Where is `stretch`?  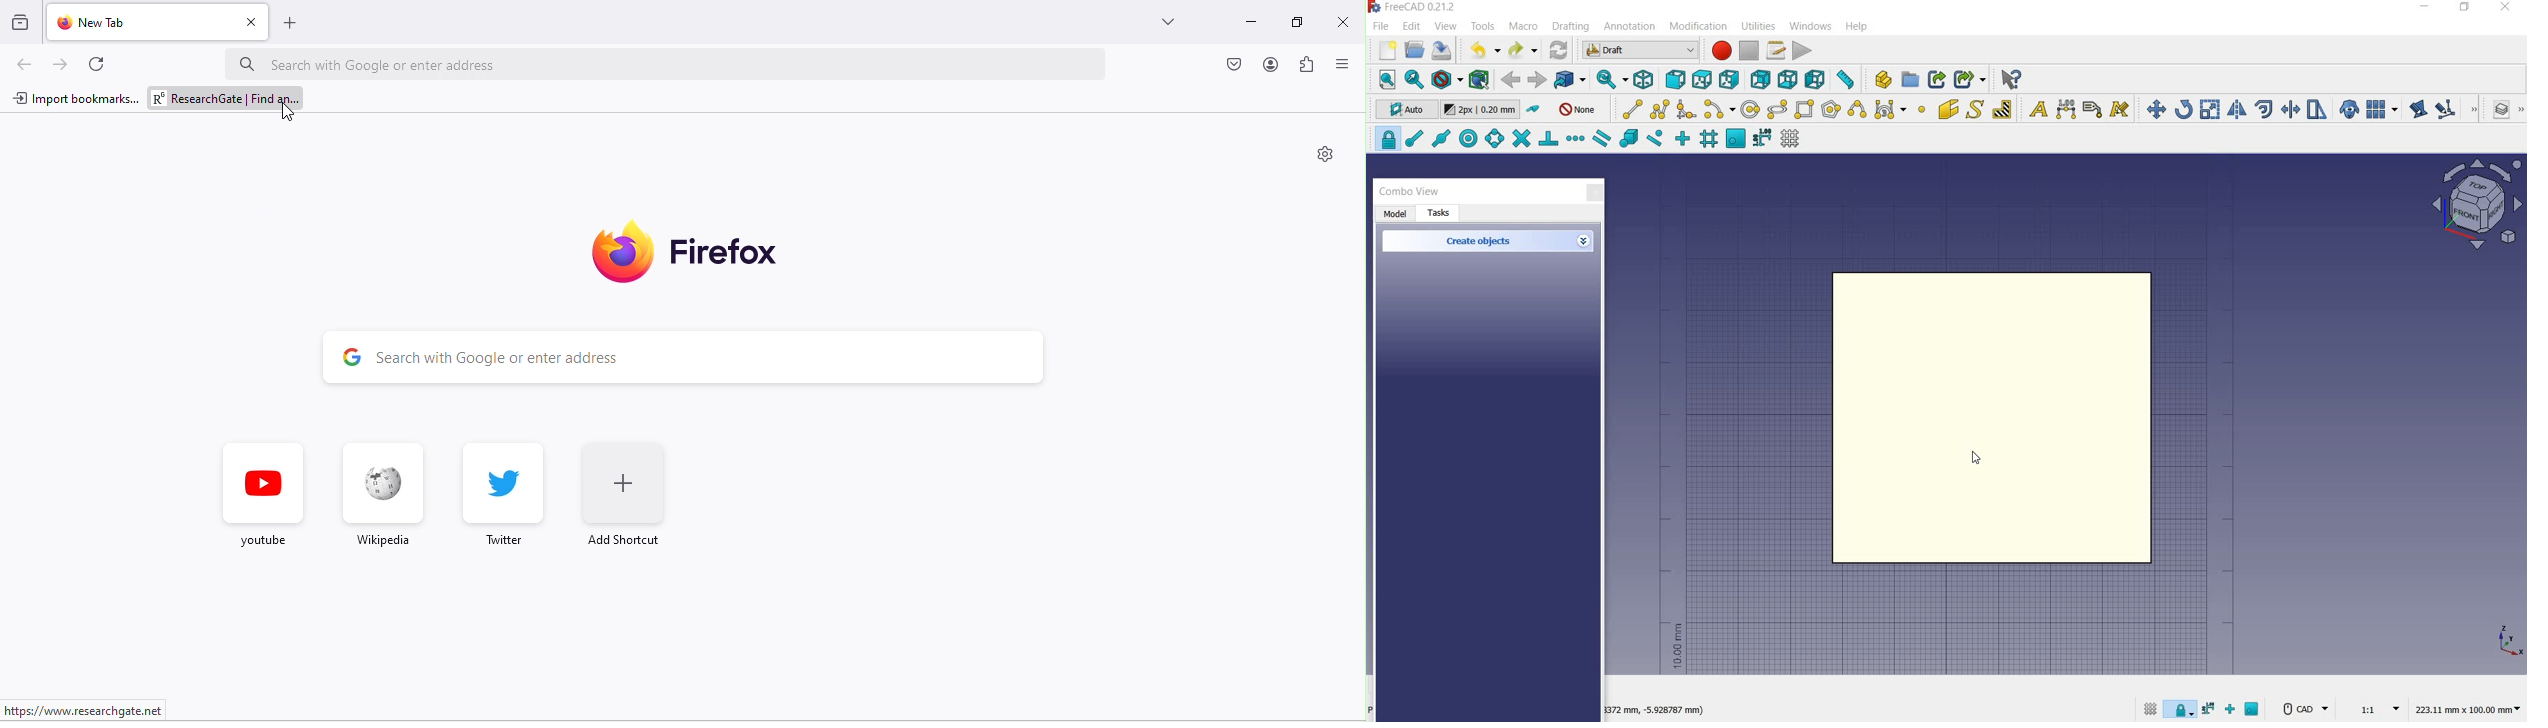
stretch is located at coordinates (2318, 111).